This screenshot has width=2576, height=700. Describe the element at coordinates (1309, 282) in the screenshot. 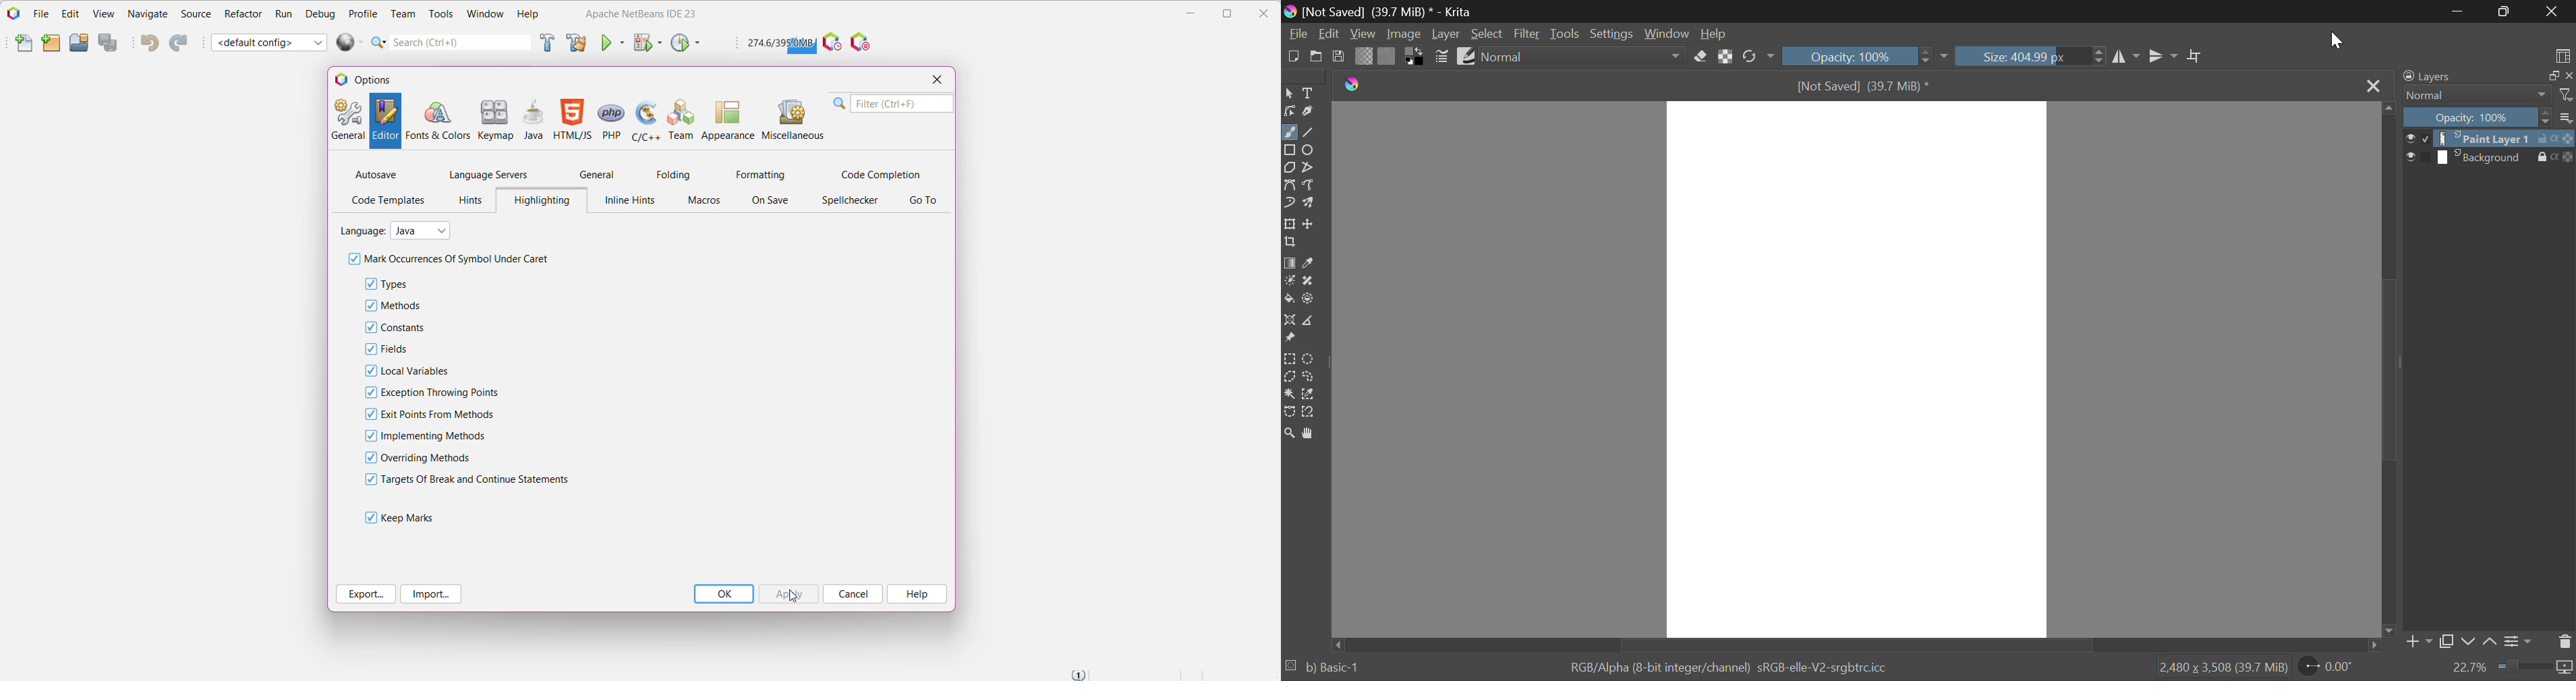

I see `Smart Patch Tool` at that location.